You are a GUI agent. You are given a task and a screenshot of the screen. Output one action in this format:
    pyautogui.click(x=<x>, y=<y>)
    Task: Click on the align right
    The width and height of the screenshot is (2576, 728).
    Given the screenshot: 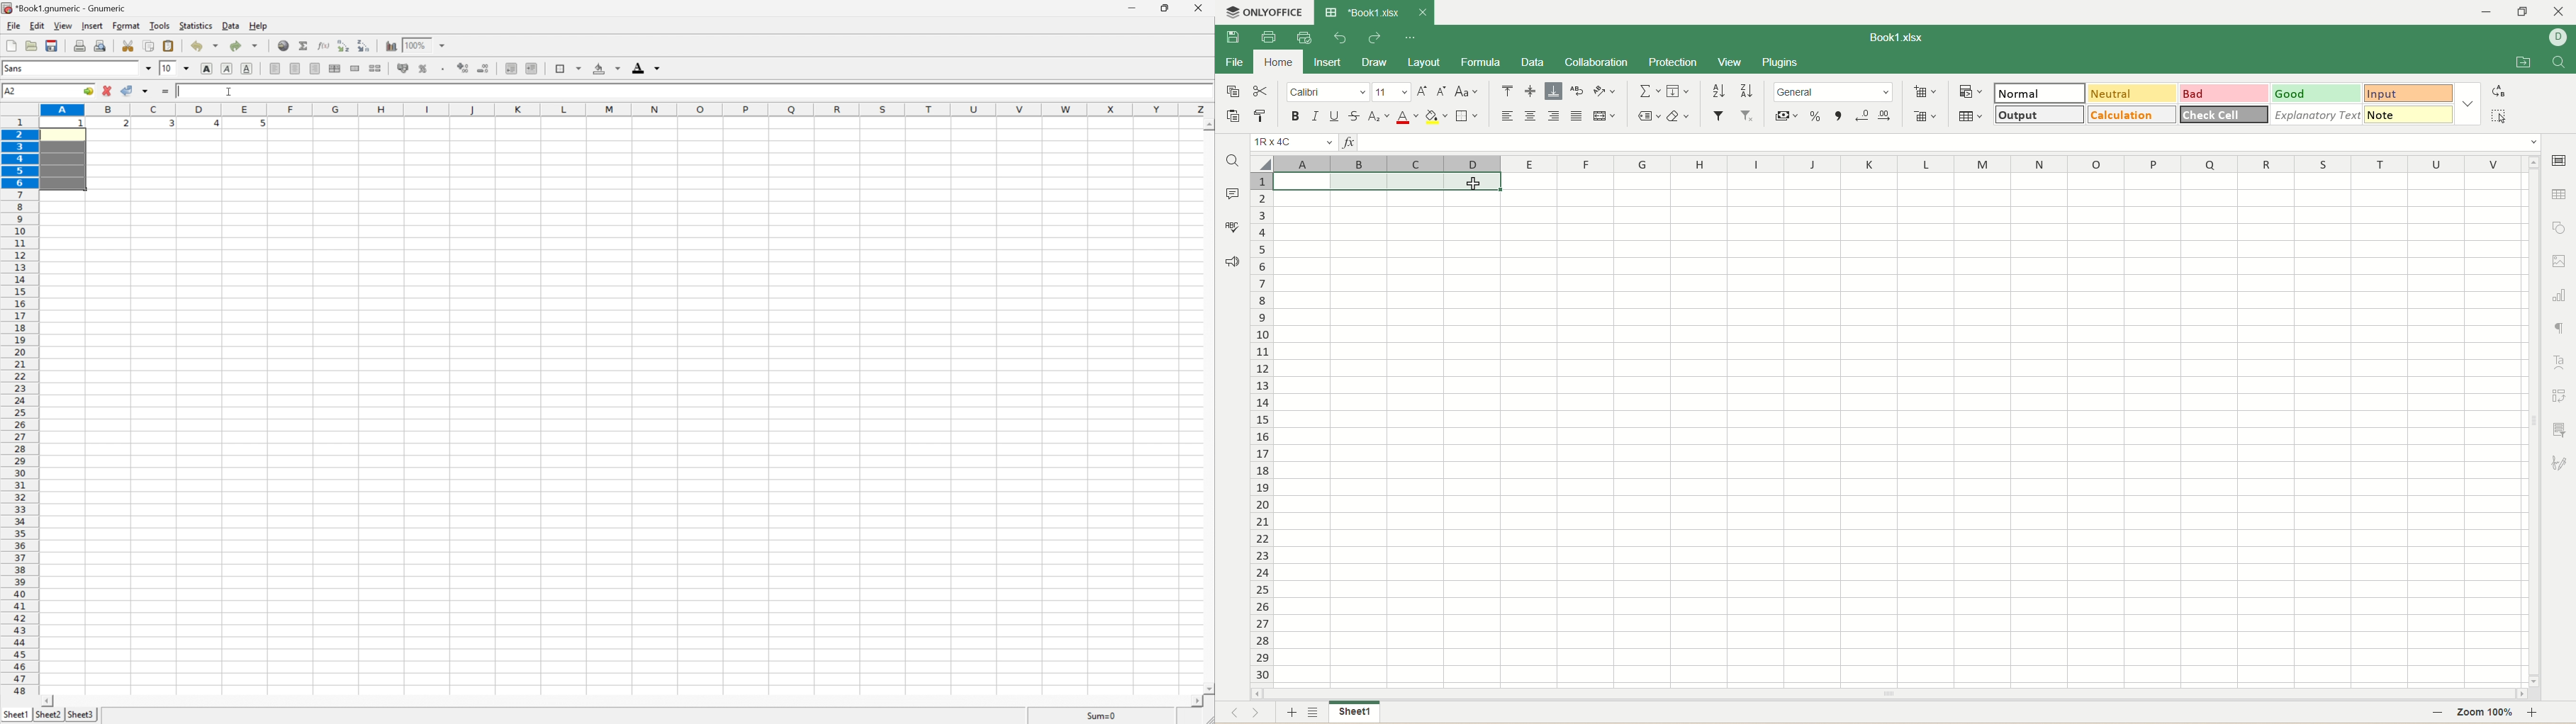 What is the action you would take?
    pyautogui.click(x=315, y=68)
    